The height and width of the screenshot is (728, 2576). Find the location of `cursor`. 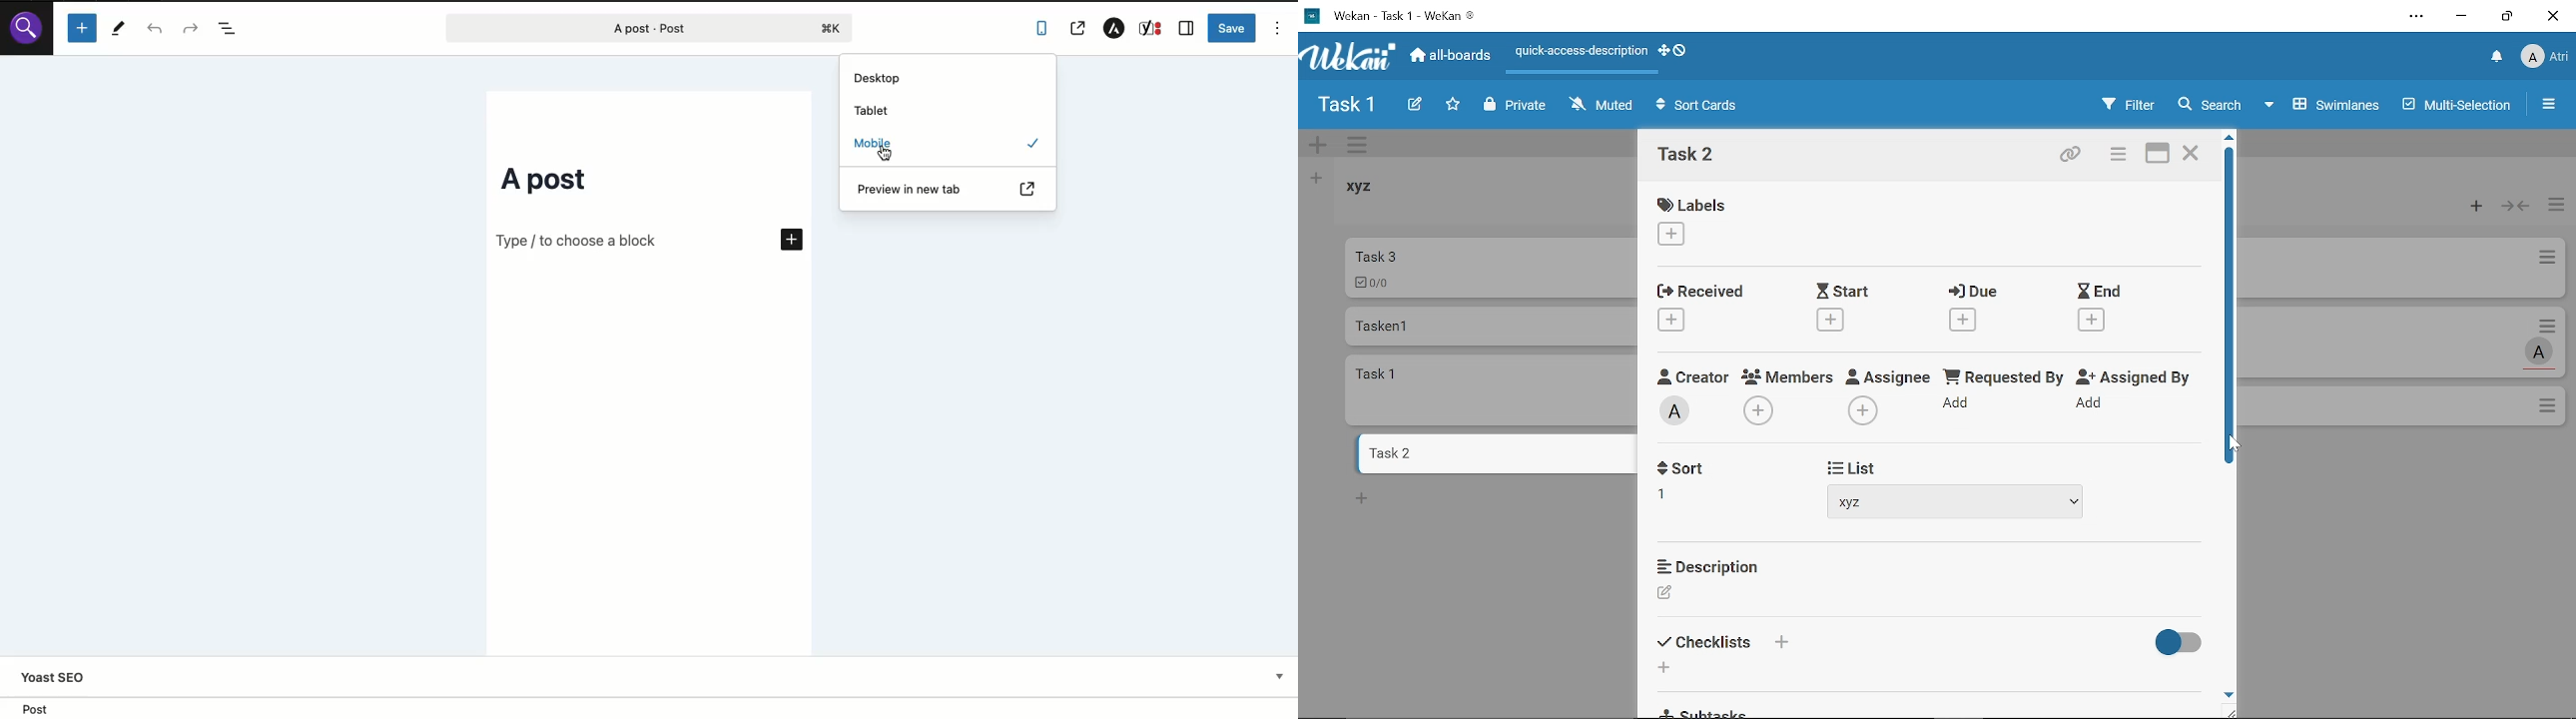

cursor is located at coordinates (886, 158).